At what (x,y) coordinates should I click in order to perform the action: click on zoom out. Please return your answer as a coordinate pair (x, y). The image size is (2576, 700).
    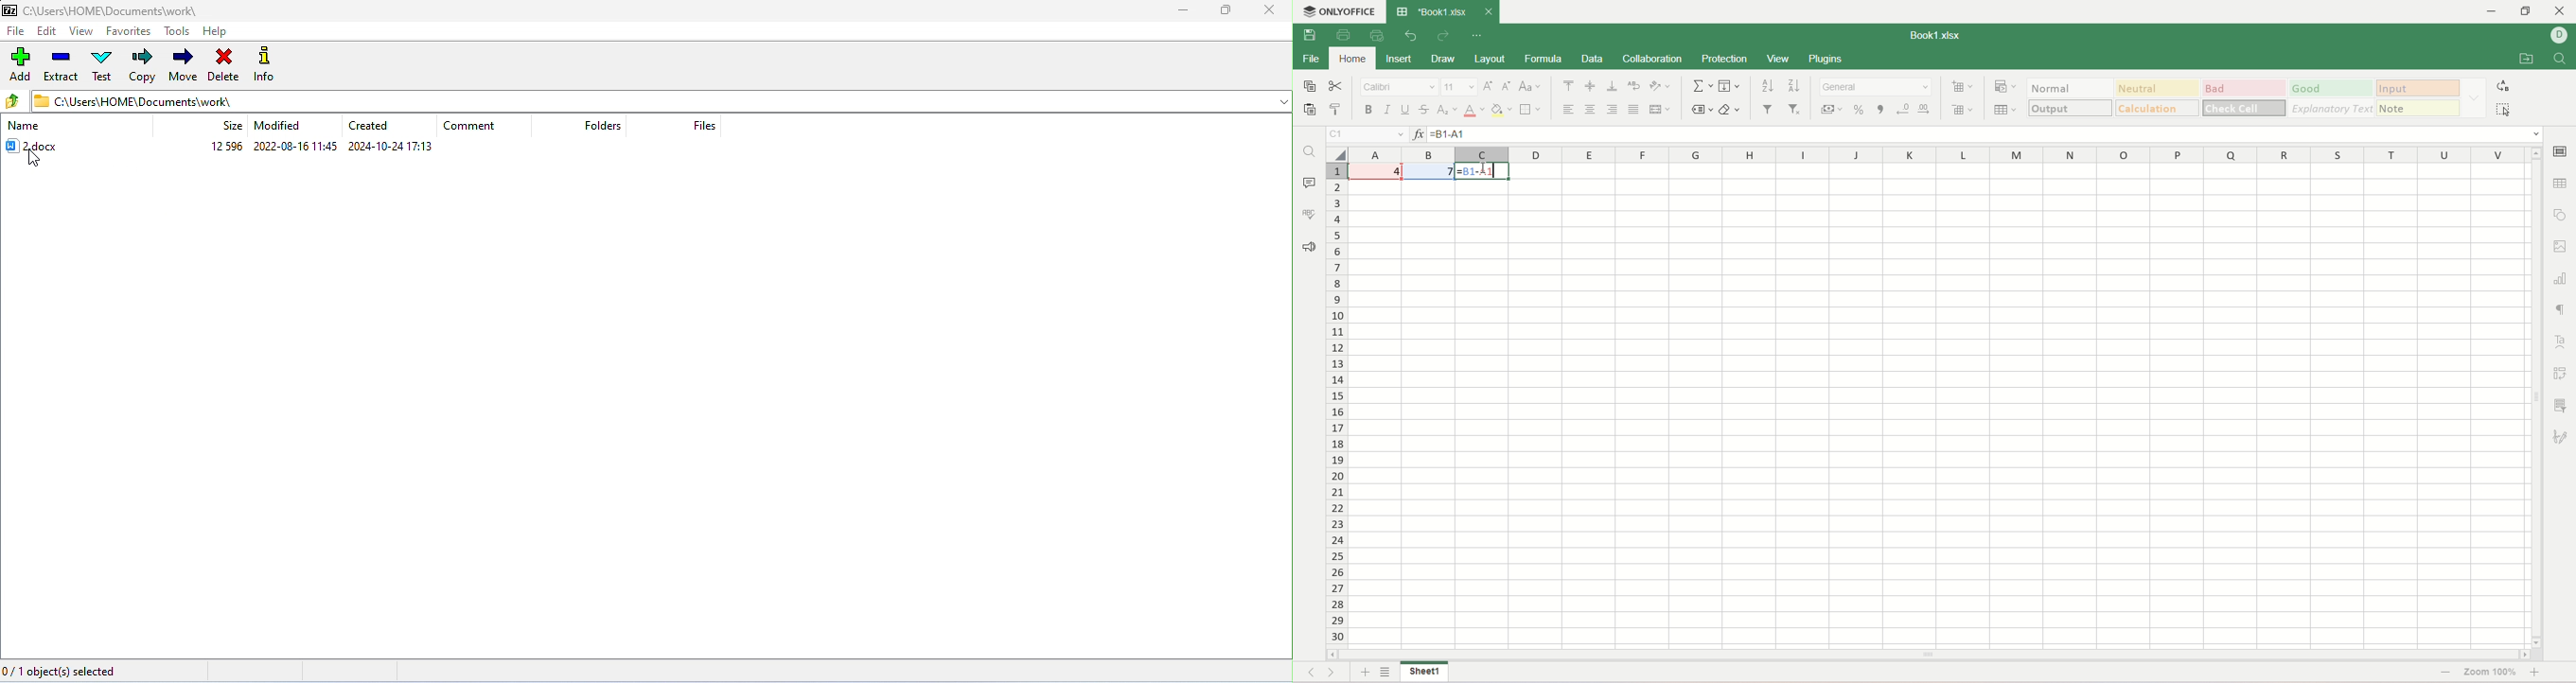
    Looking at the image, I should click on (2443, 673).